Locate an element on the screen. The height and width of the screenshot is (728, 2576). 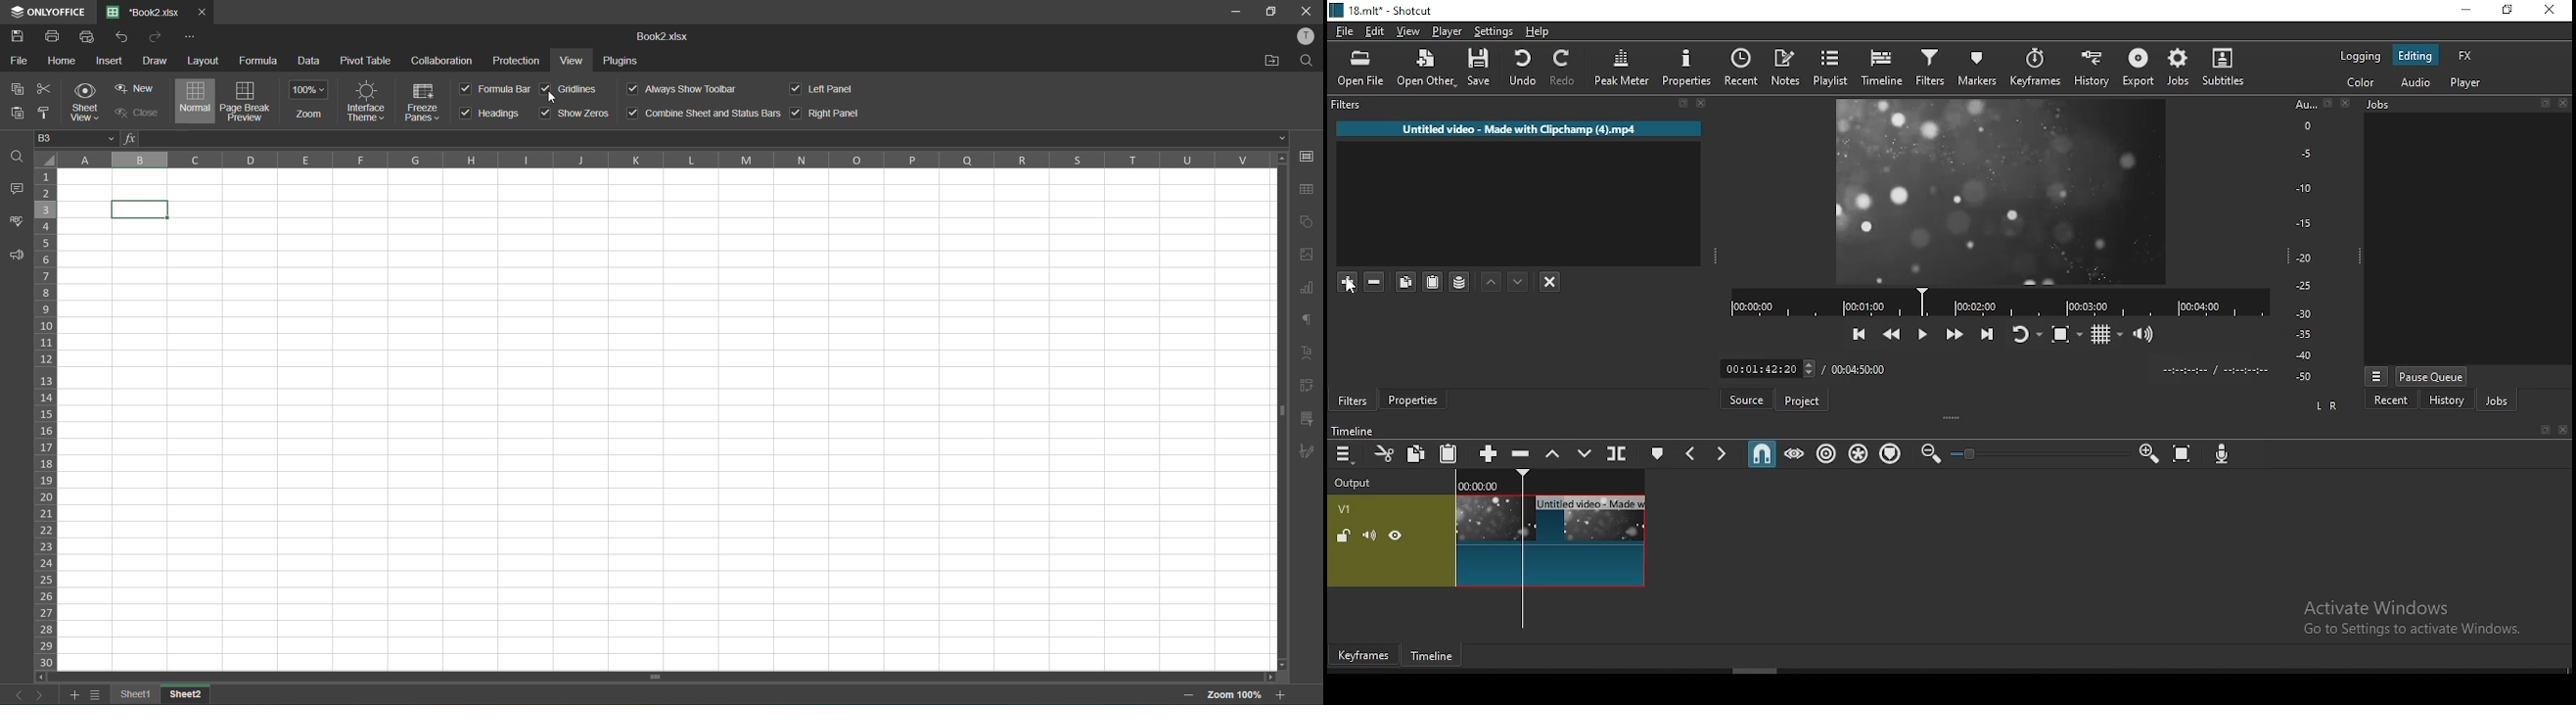
column names in alphabets is located at coordinates (661, 160).